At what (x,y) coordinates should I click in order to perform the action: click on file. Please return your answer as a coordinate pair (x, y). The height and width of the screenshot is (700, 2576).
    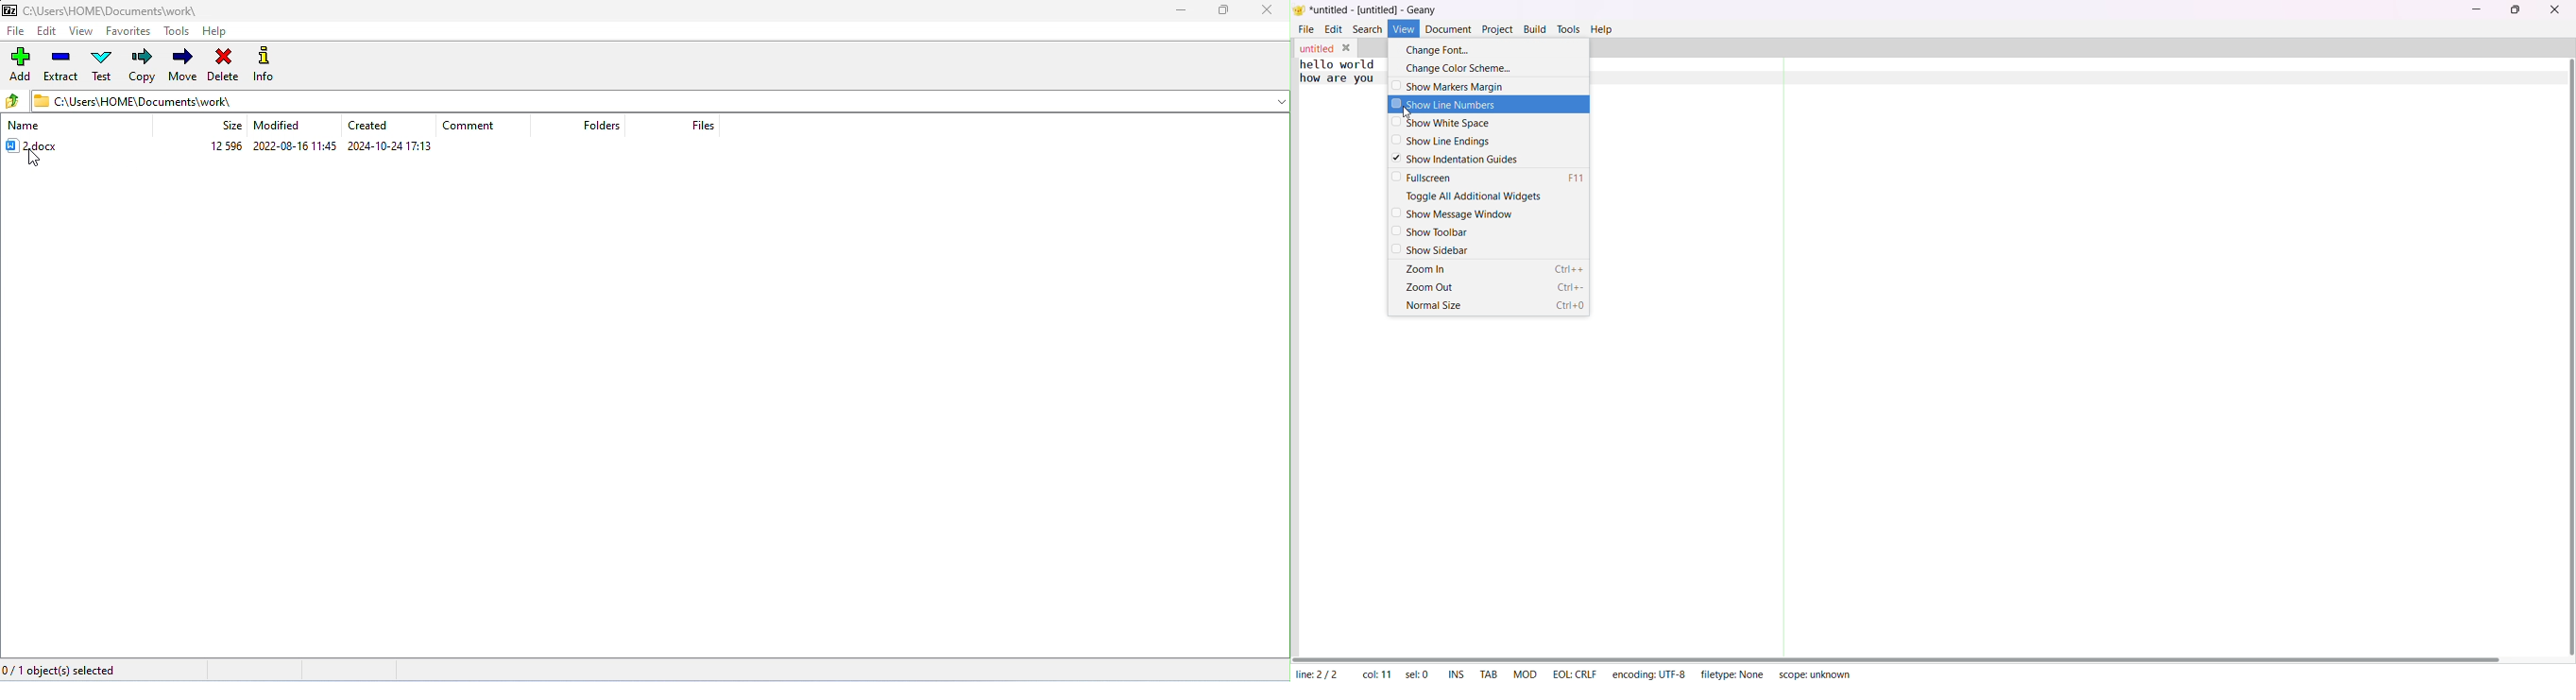
    Looking at the image, I should click on (17, 30).